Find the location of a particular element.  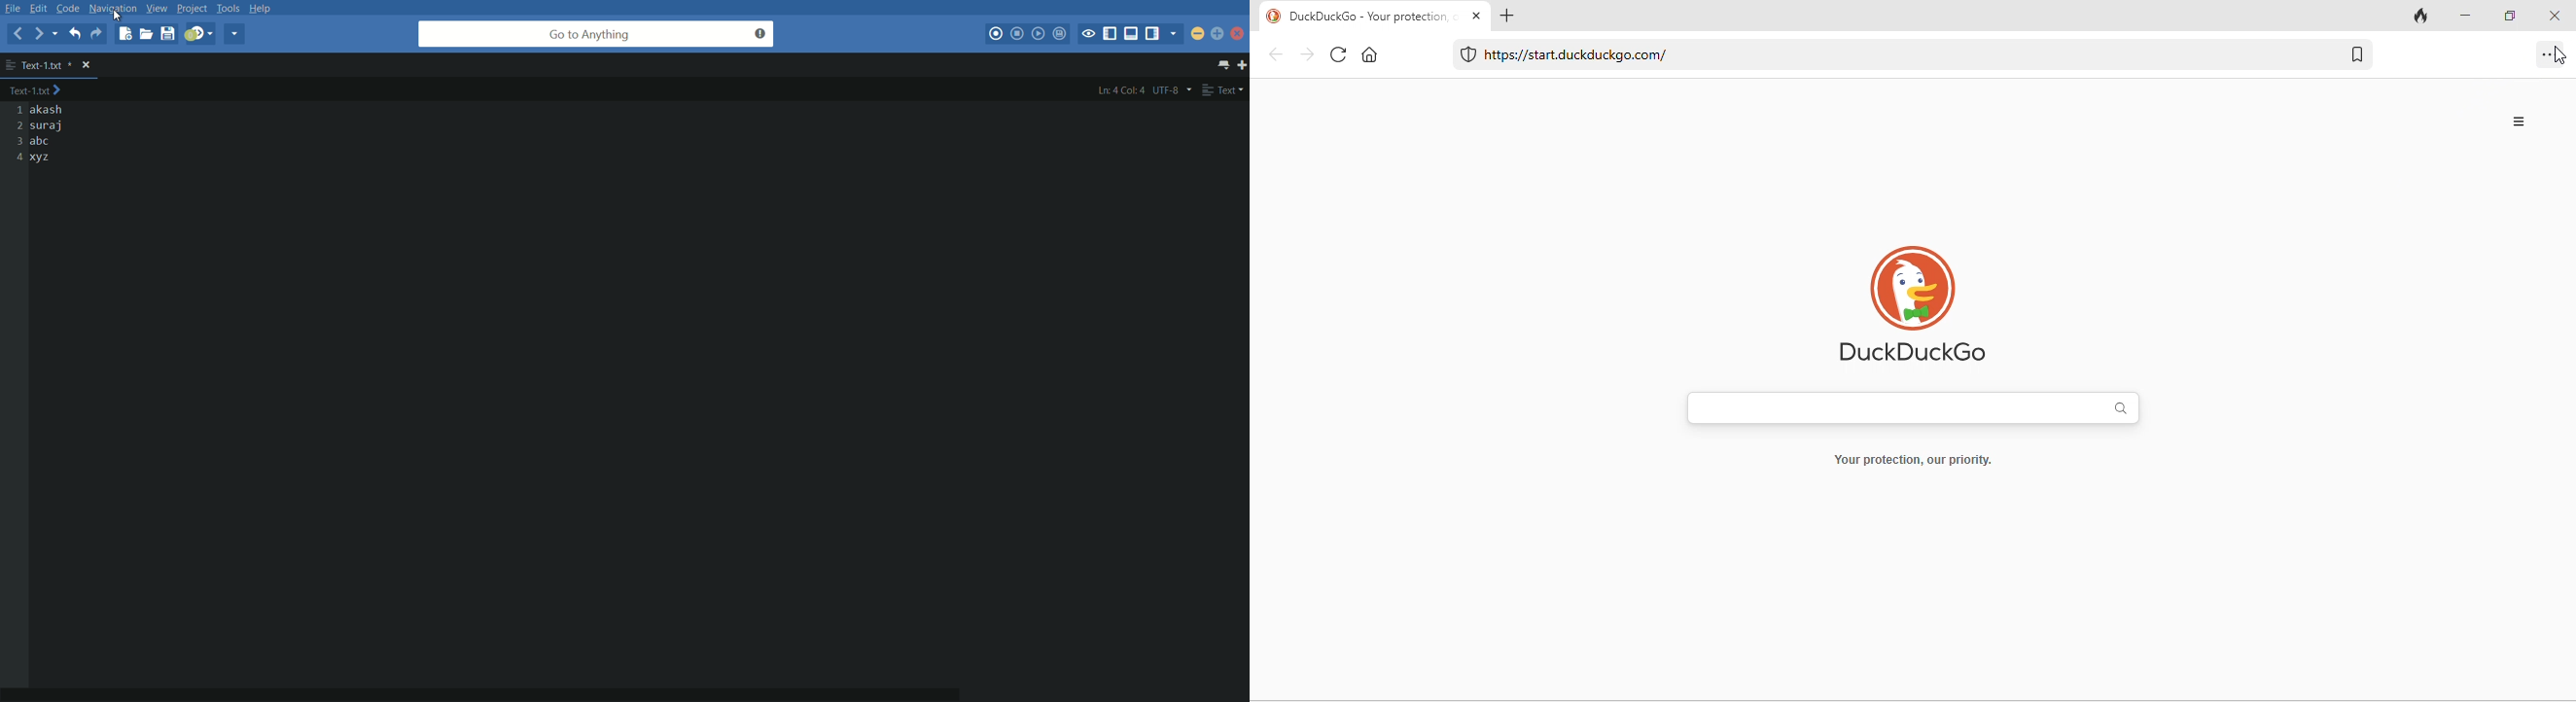

tools  is located at coordinates (229, 8).